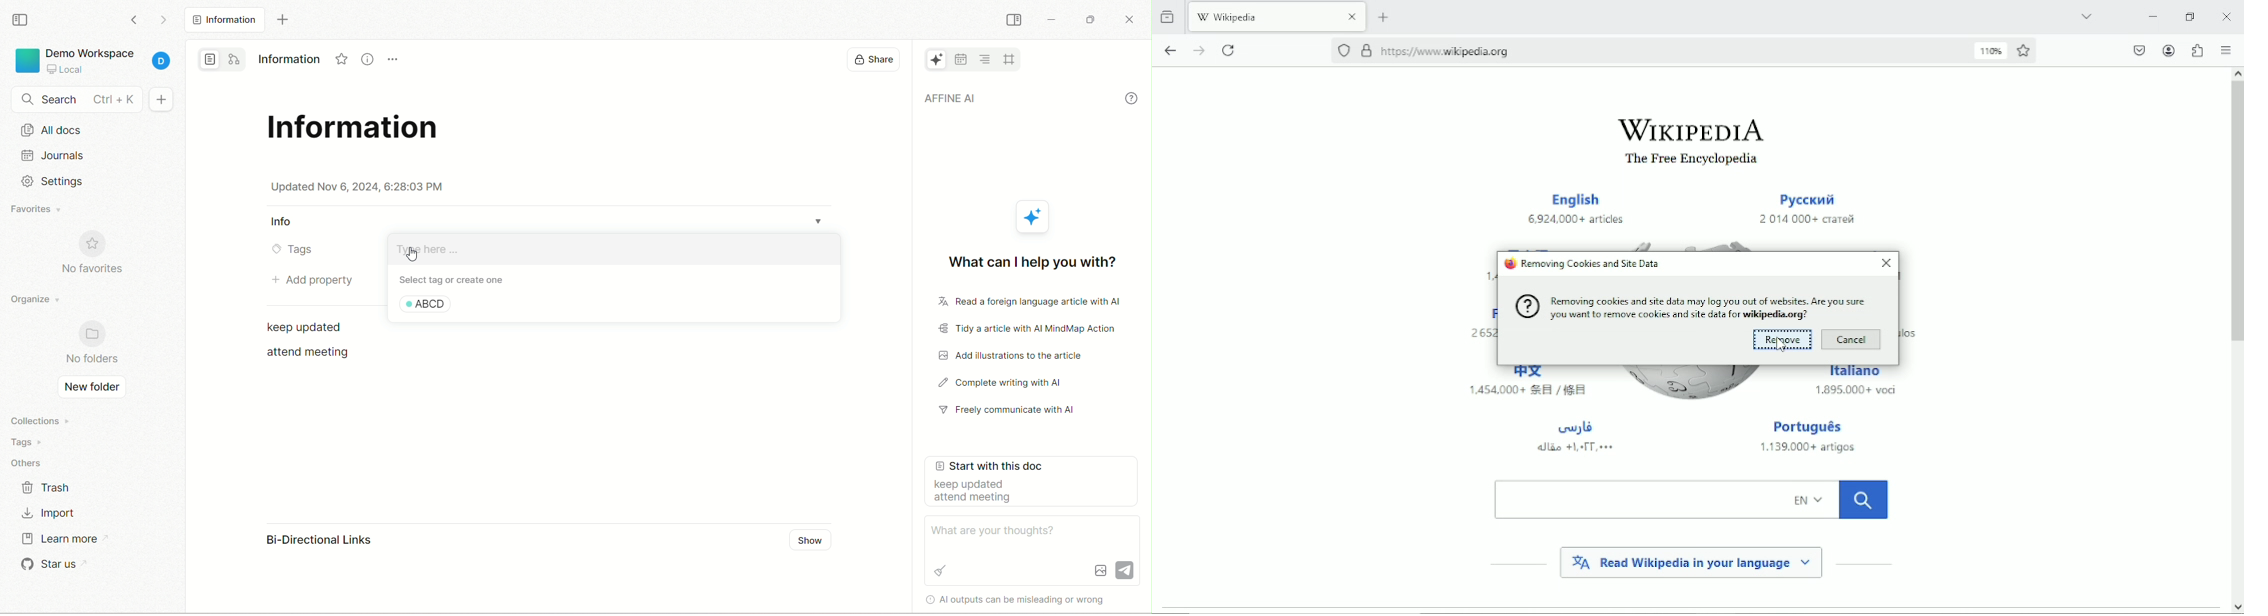  Describe the element at coordinates (2153, 16) in the screenshot. I see `minimize` at that location.